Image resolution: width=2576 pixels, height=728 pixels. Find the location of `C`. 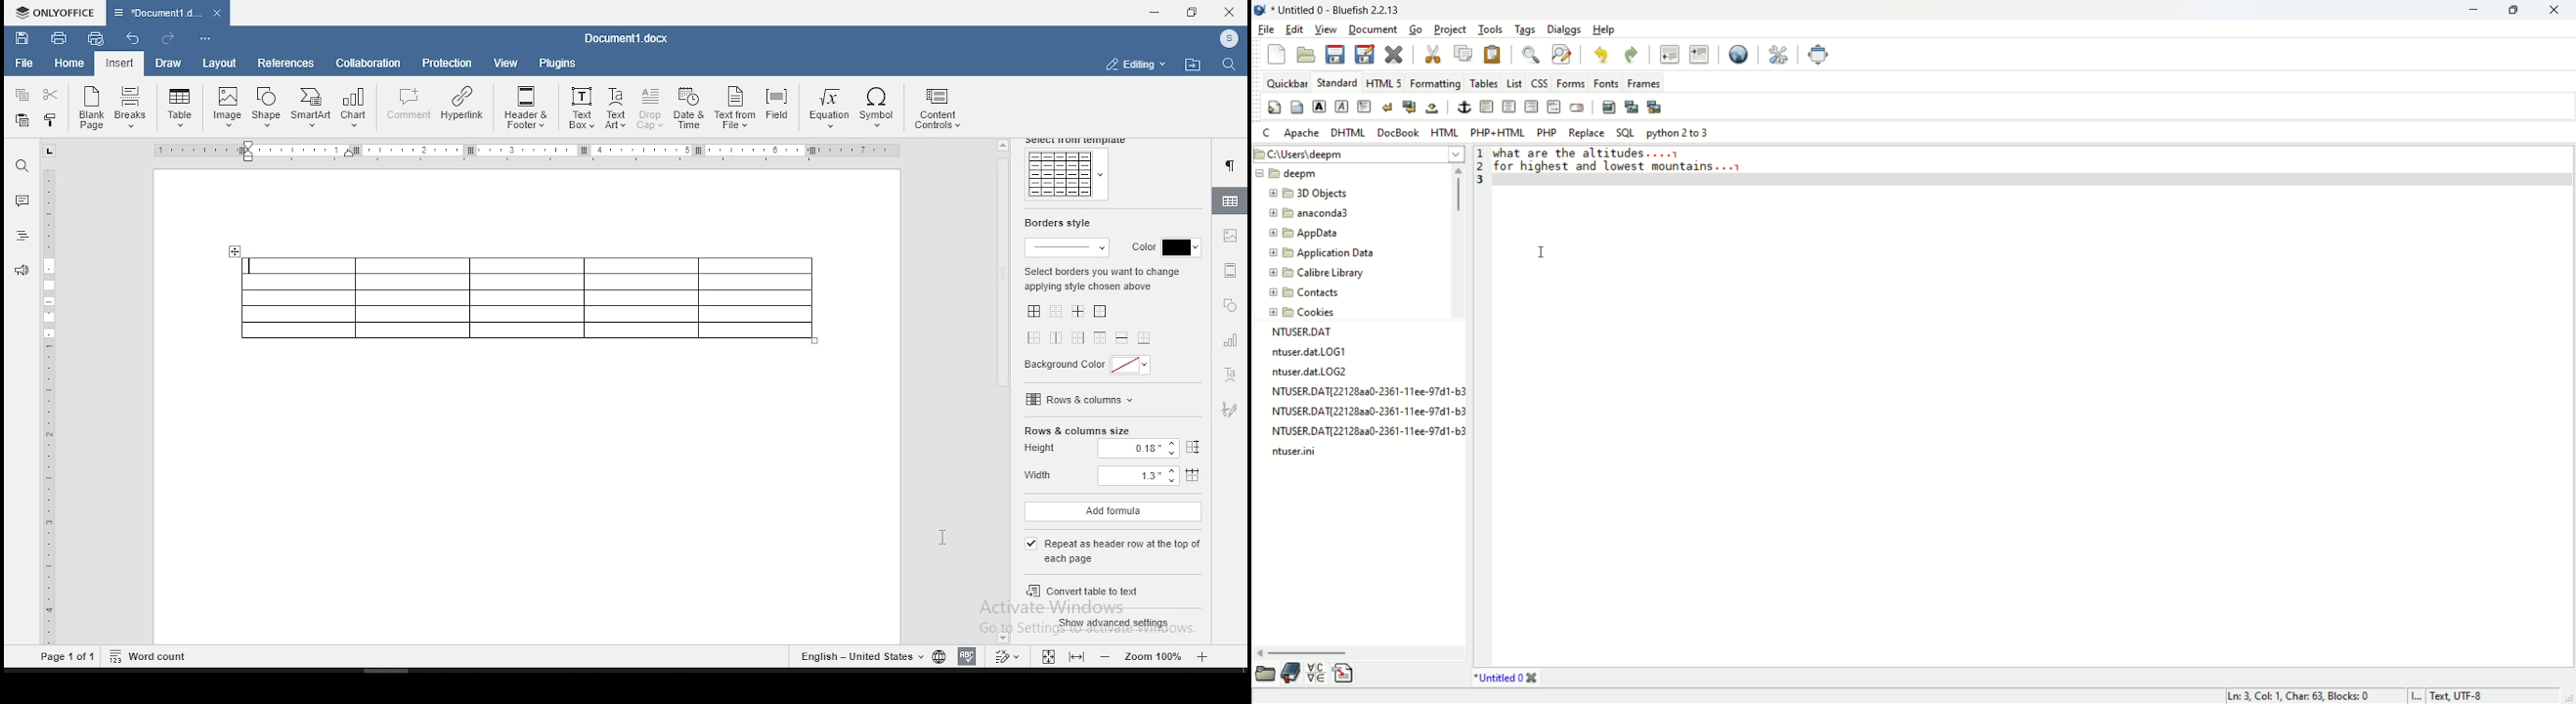

C is located at coordinates (1268, 133).